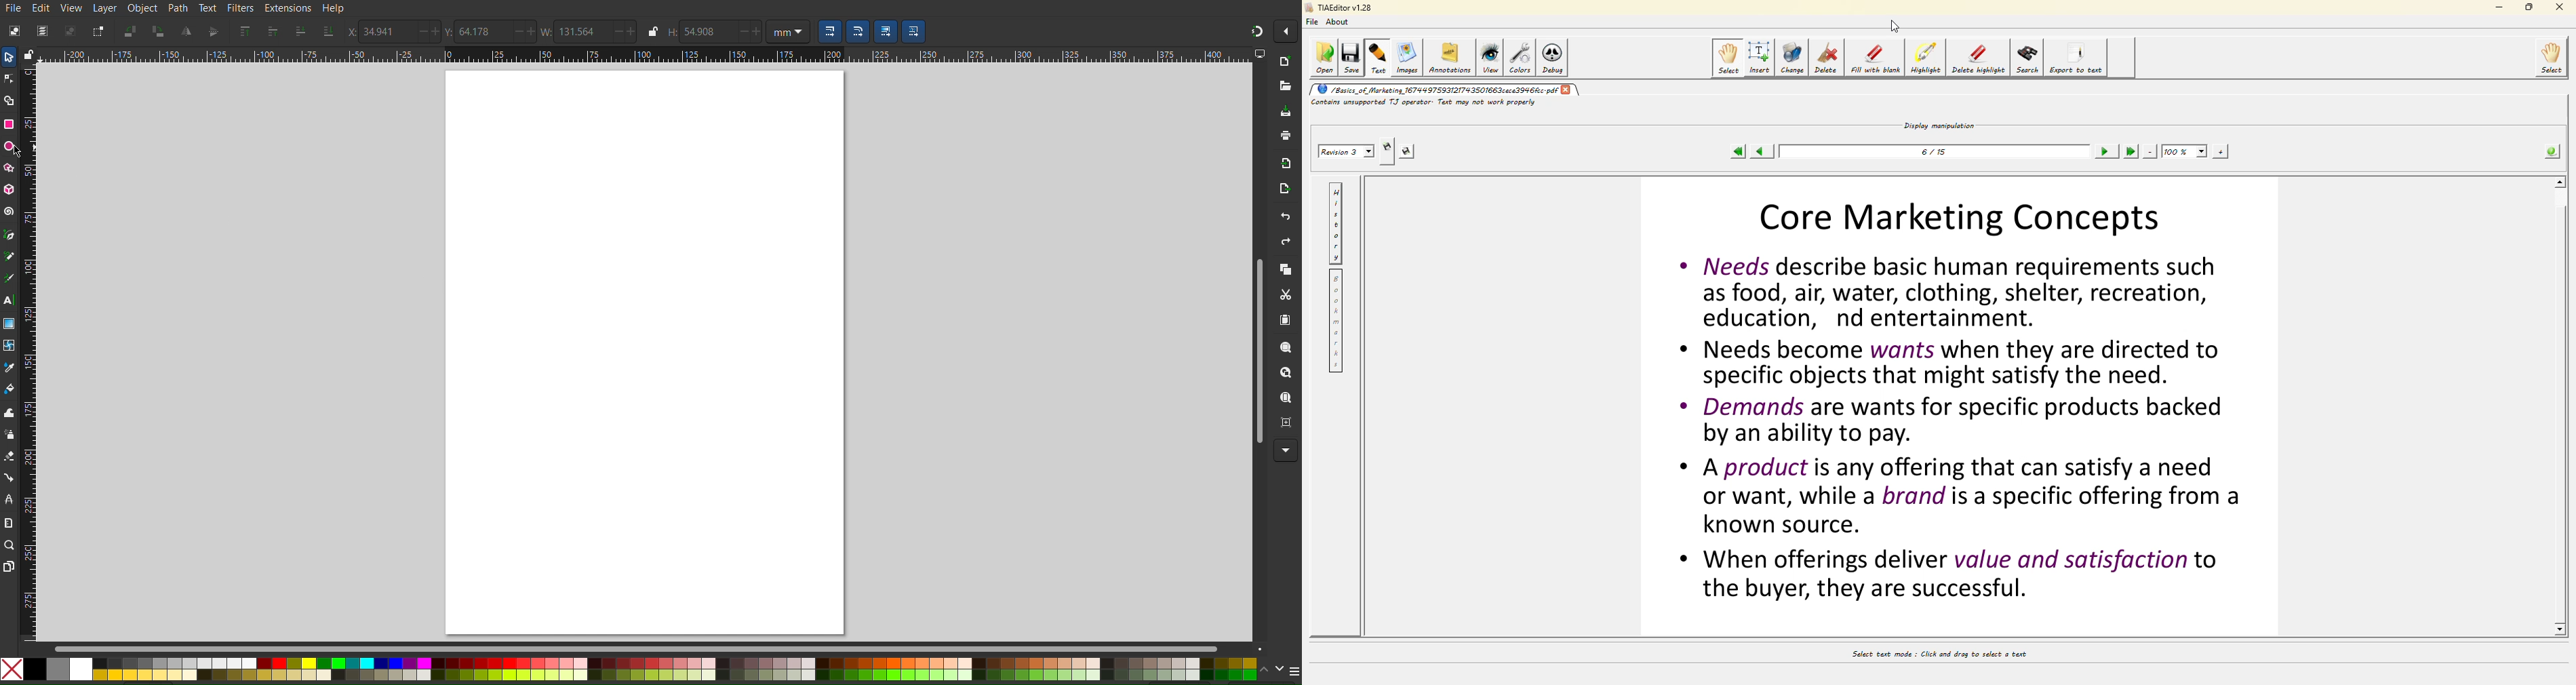 The width and height of the screenshot is (2576, 700). What do you see at coordinates (1284, 137) in the screenshot?
I see `Print` at bounding box center [1284, 137].